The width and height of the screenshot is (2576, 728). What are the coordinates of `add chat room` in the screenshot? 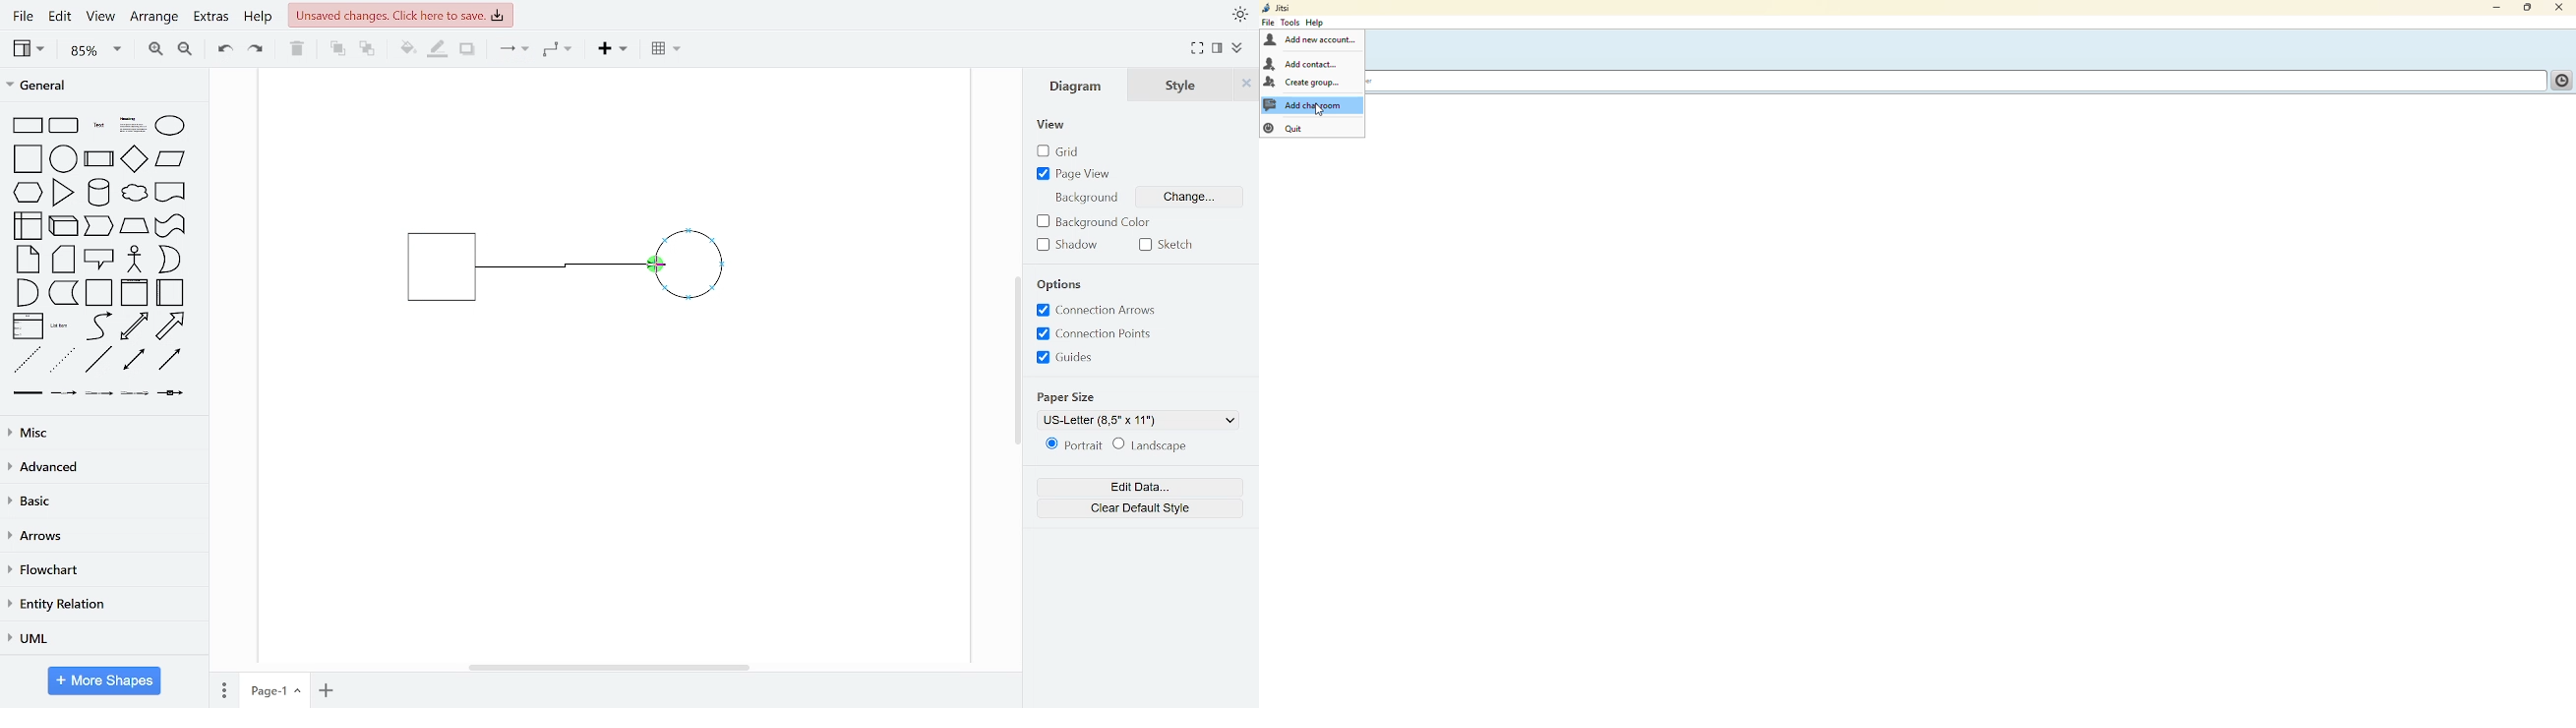 It's located at (1313, 105).